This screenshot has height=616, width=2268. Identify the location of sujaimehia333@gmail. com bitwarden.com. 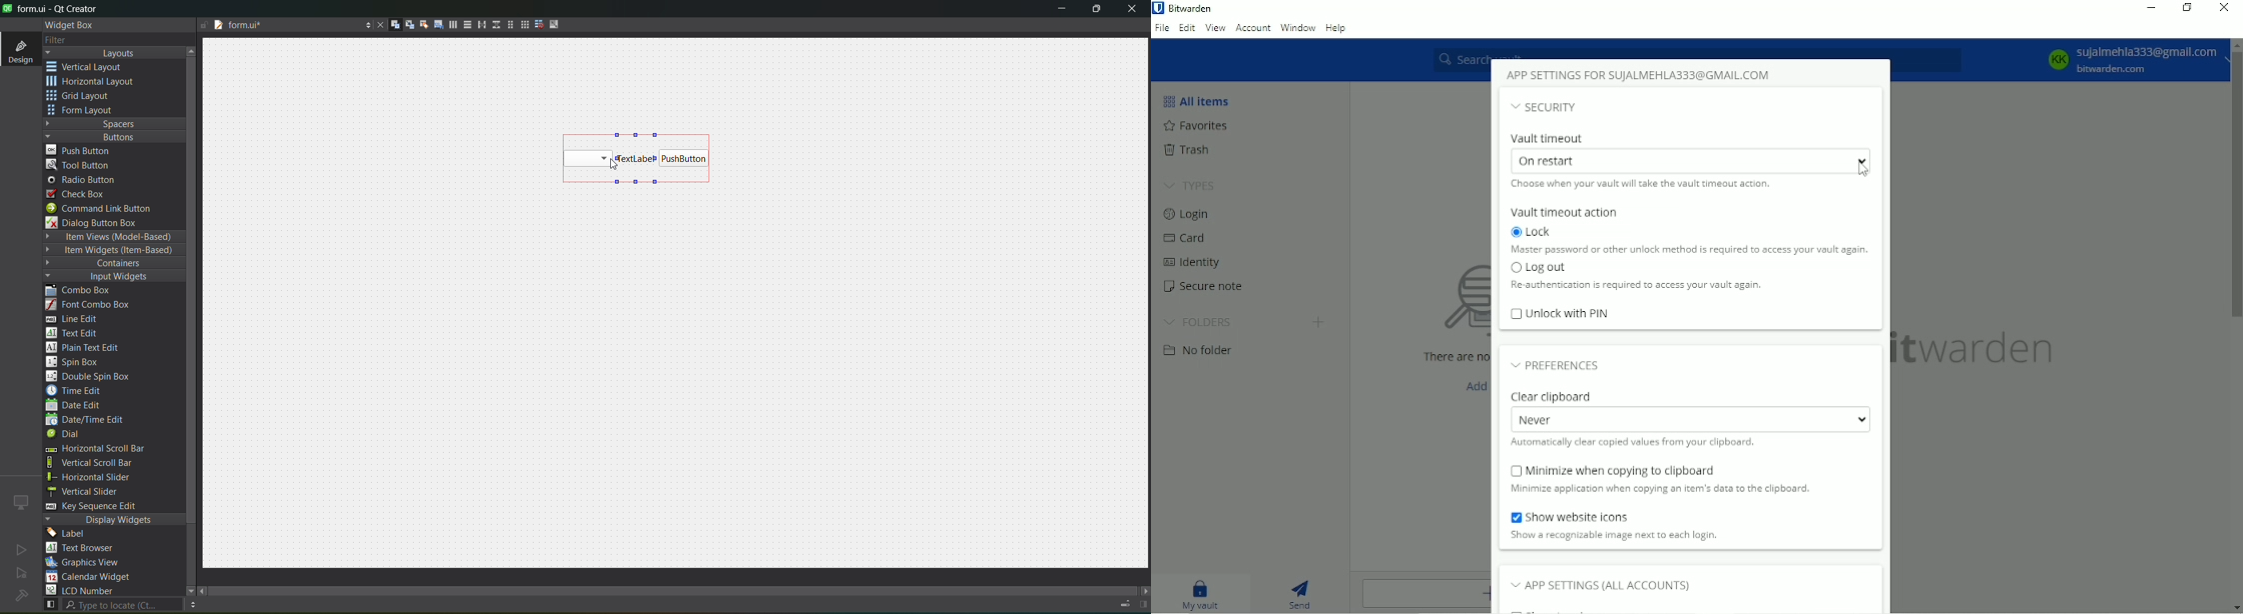
(2148, 59).